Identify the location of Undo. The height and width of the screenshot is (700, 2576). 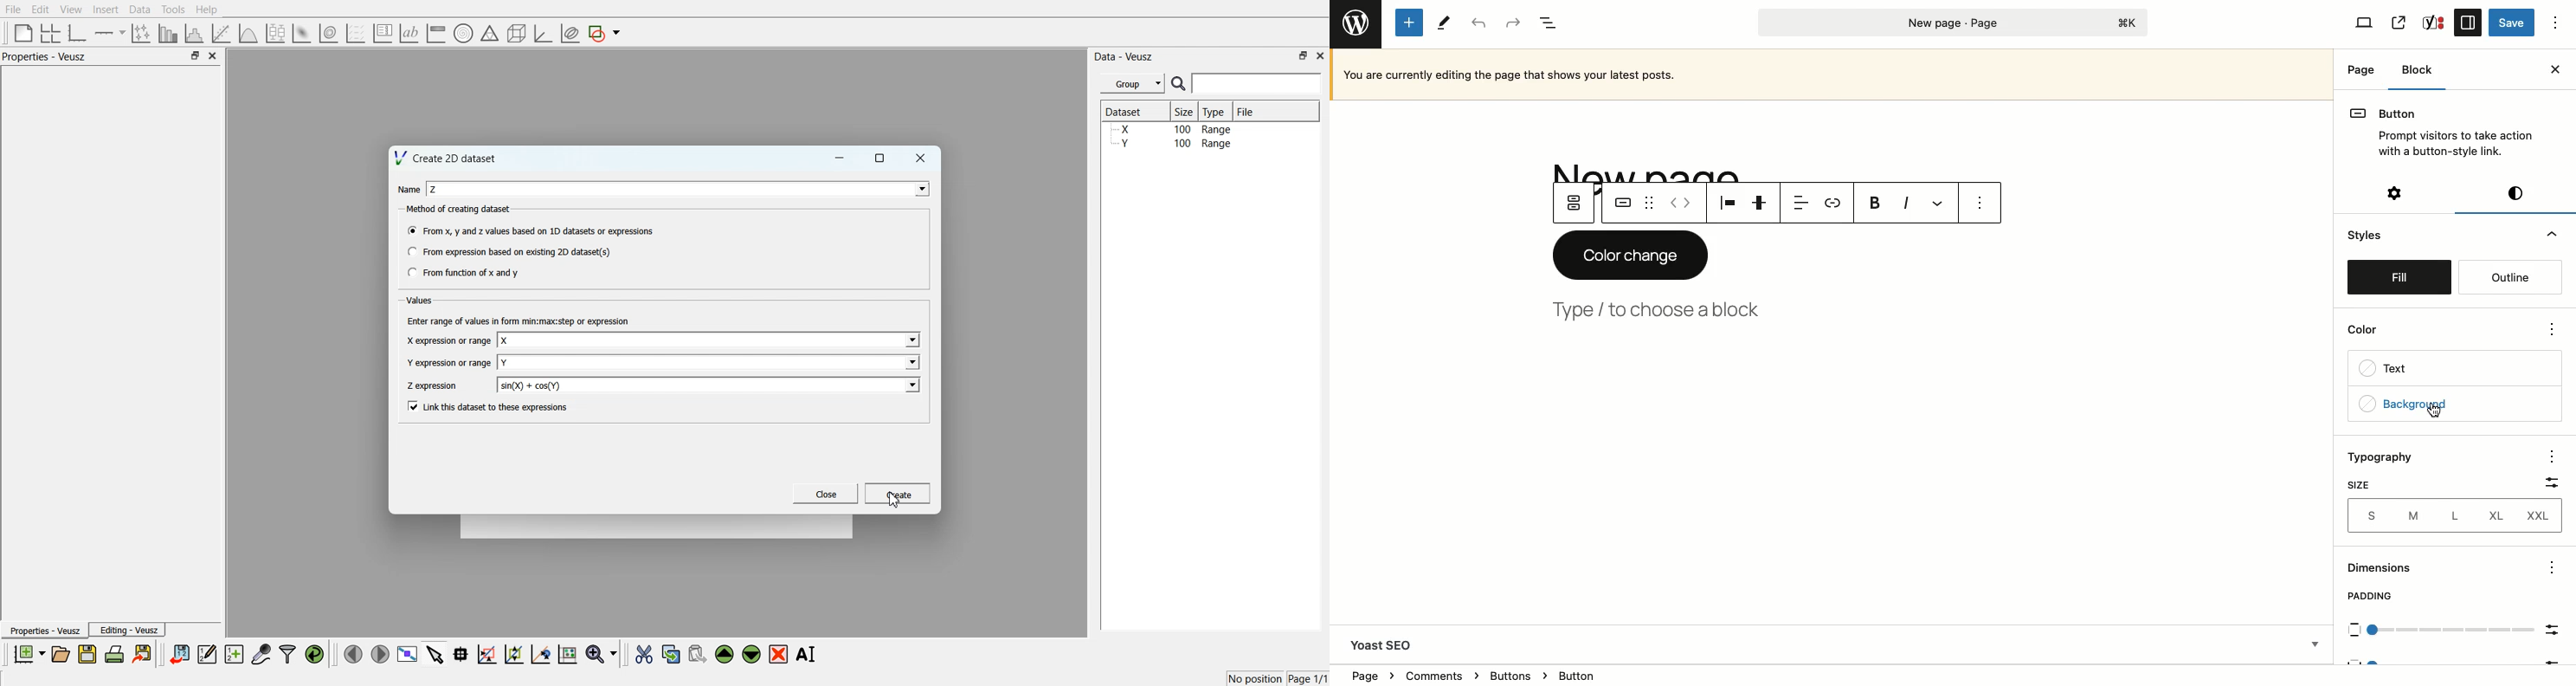
(1478, 24).